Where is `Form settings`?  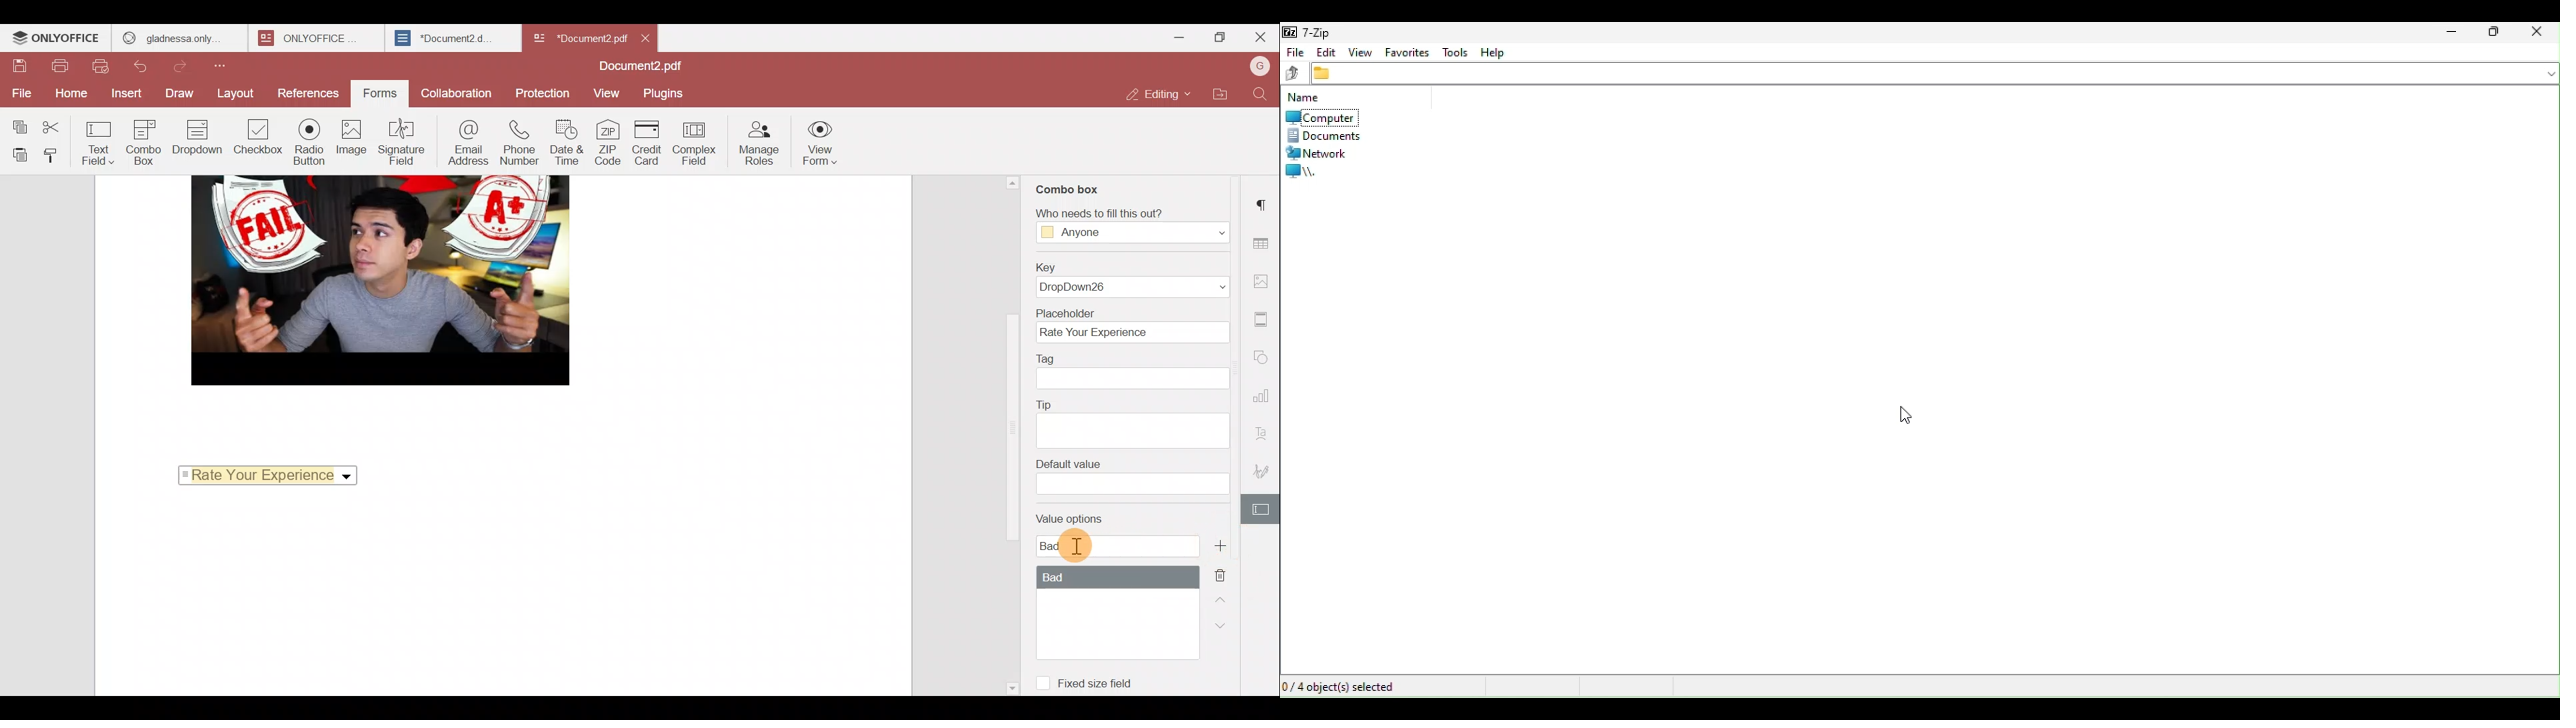
Form settings is located at coordinates (1261, 509).